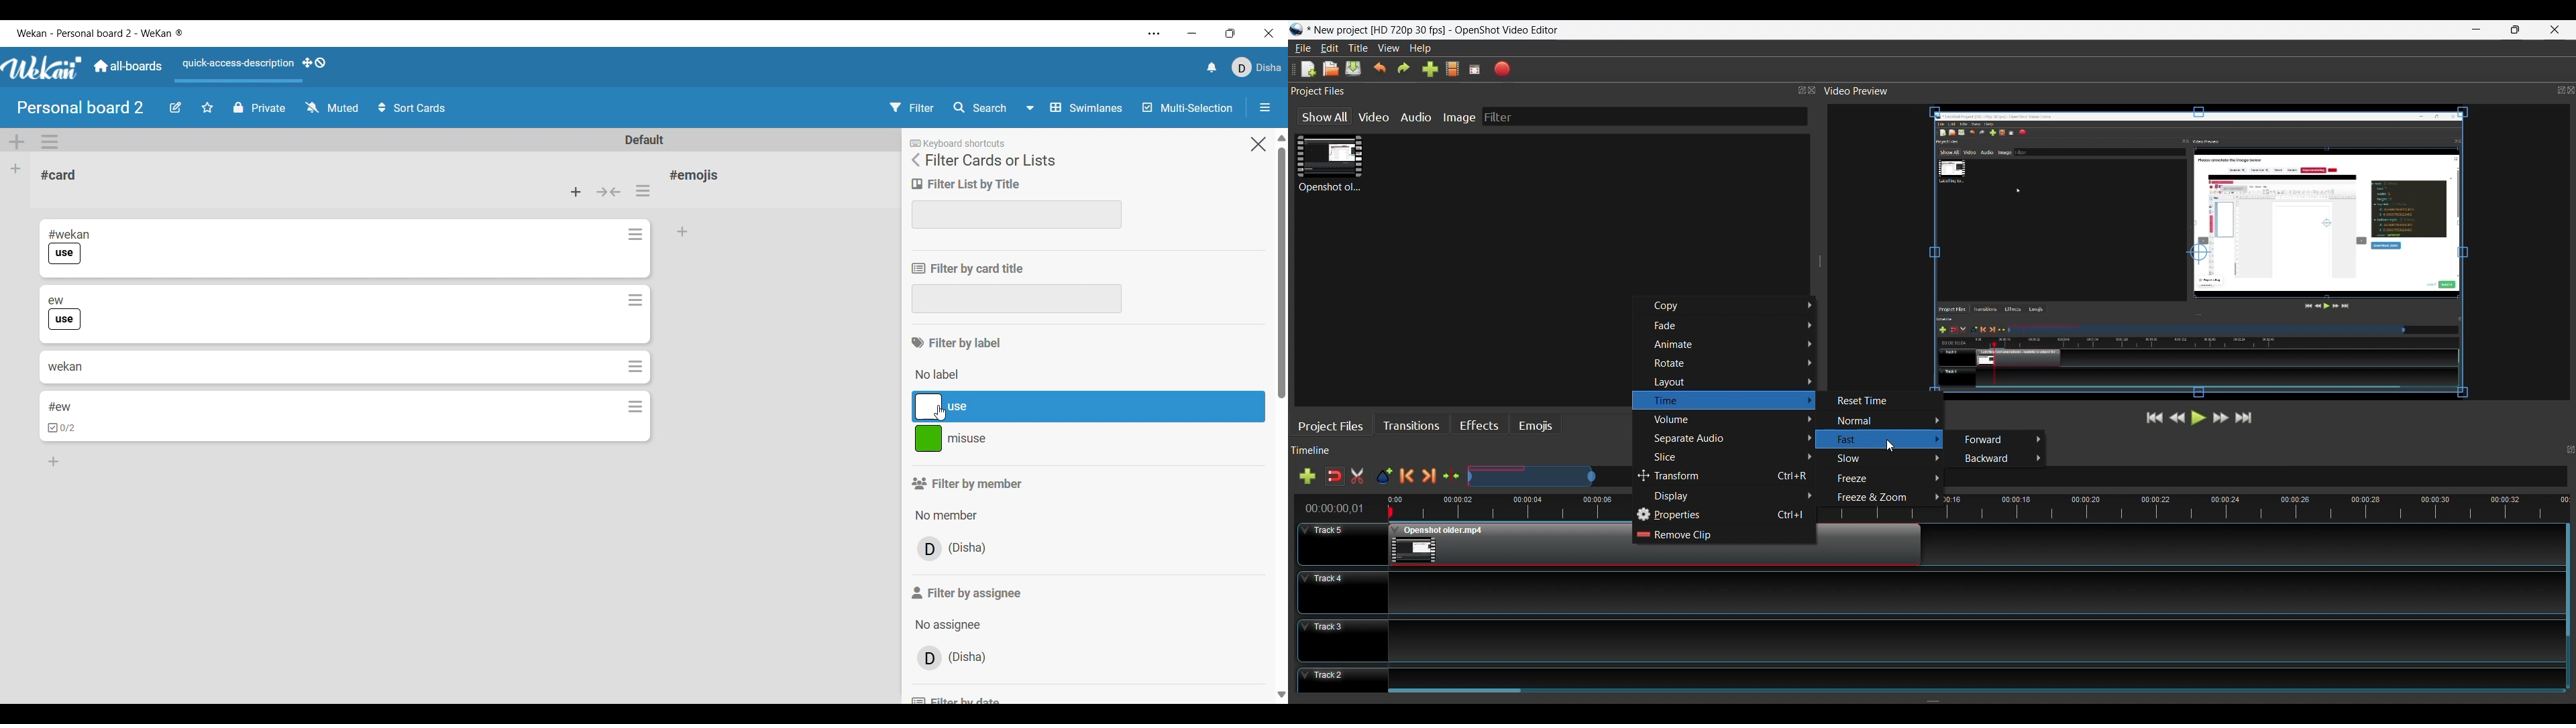  What do you see at coordinates (1552, 92) in the screenshot?
I see `Project Files` at bounding box center [1552, 92].